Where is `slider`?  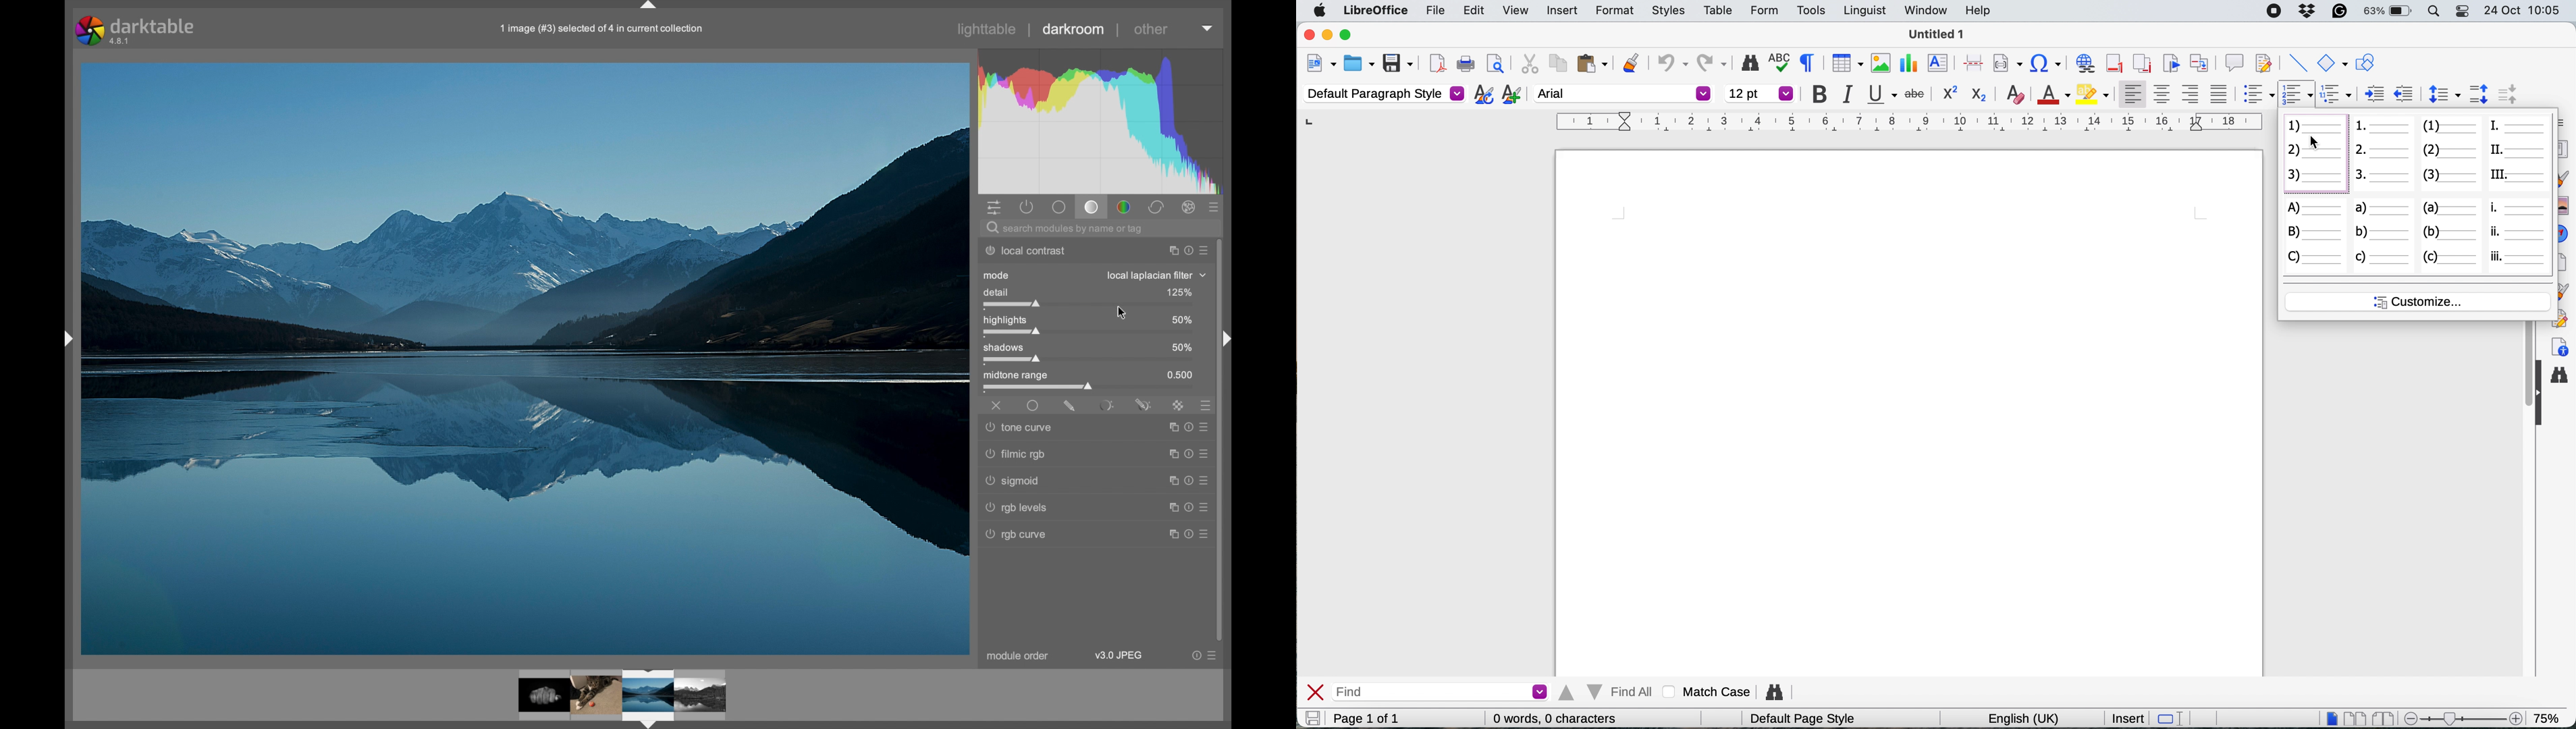 slider is located at coordinates (1012, 333).